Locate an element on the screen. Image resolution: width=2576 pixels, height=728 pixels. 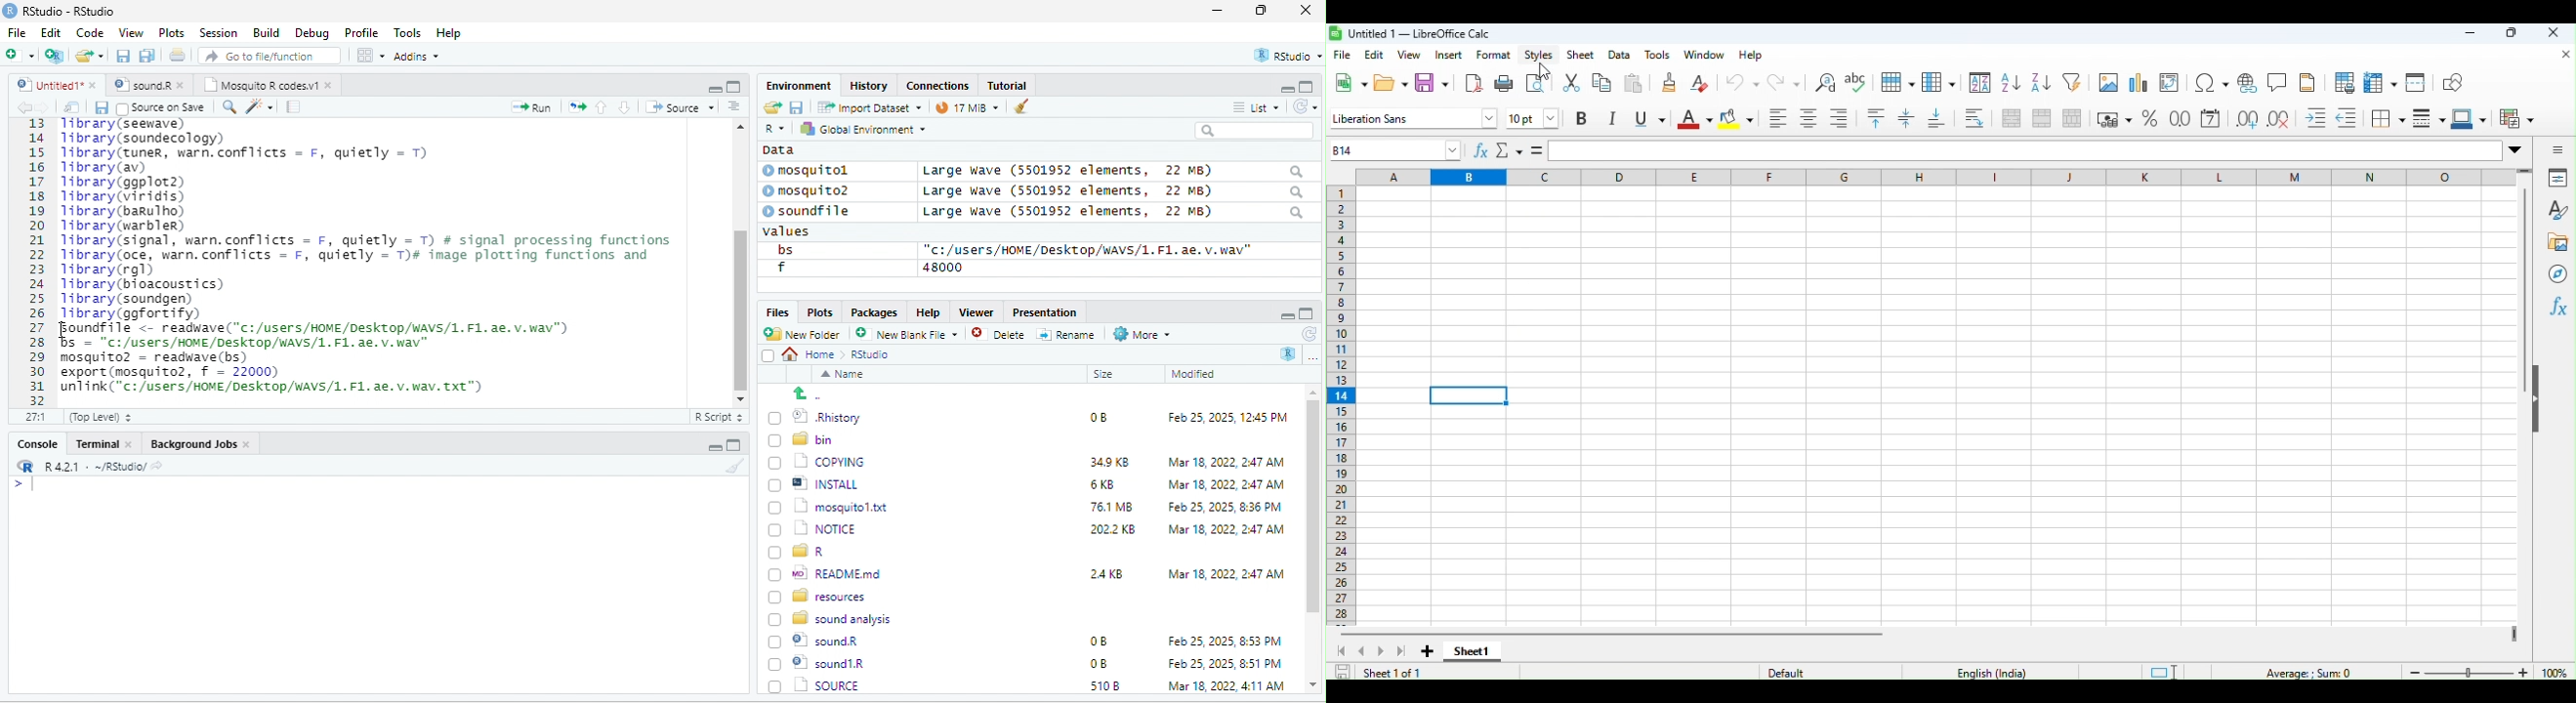
Adonns  is located at coordinates (417, 59).